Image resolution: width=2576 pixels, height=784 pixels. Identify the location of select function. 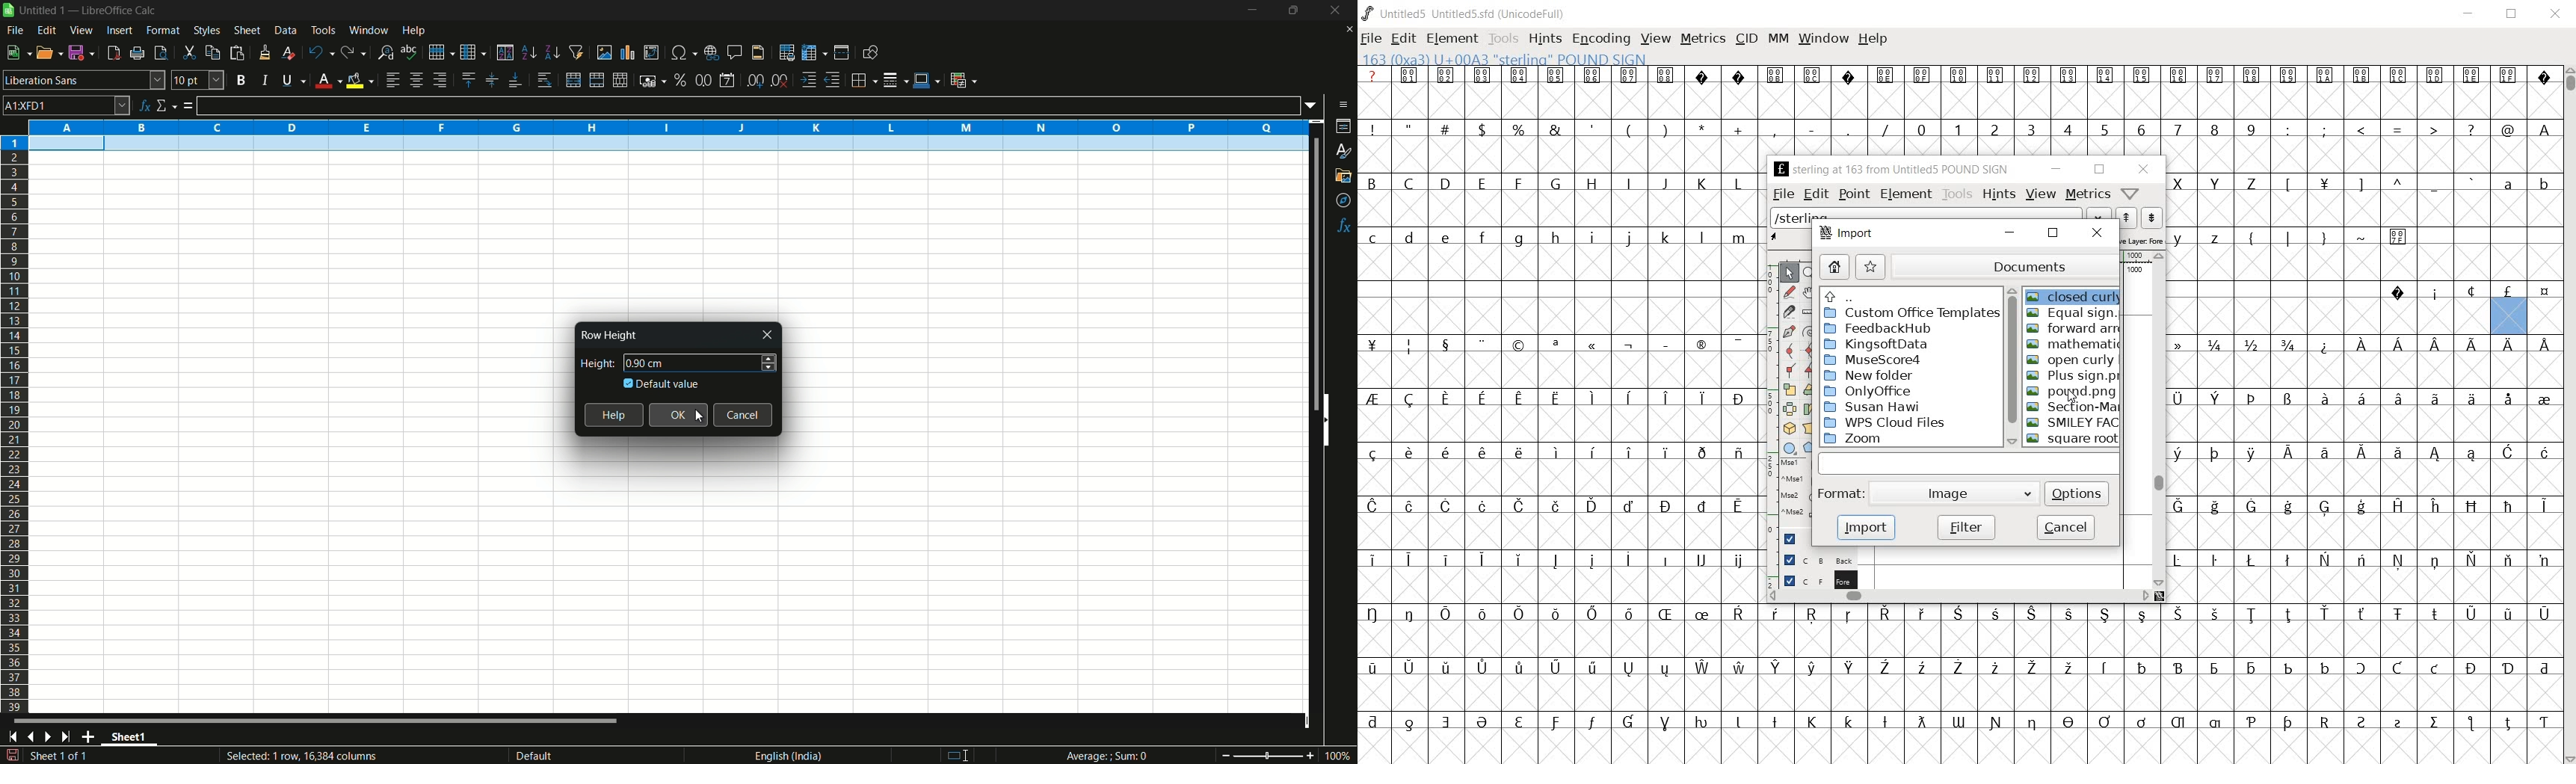
(166, 106).